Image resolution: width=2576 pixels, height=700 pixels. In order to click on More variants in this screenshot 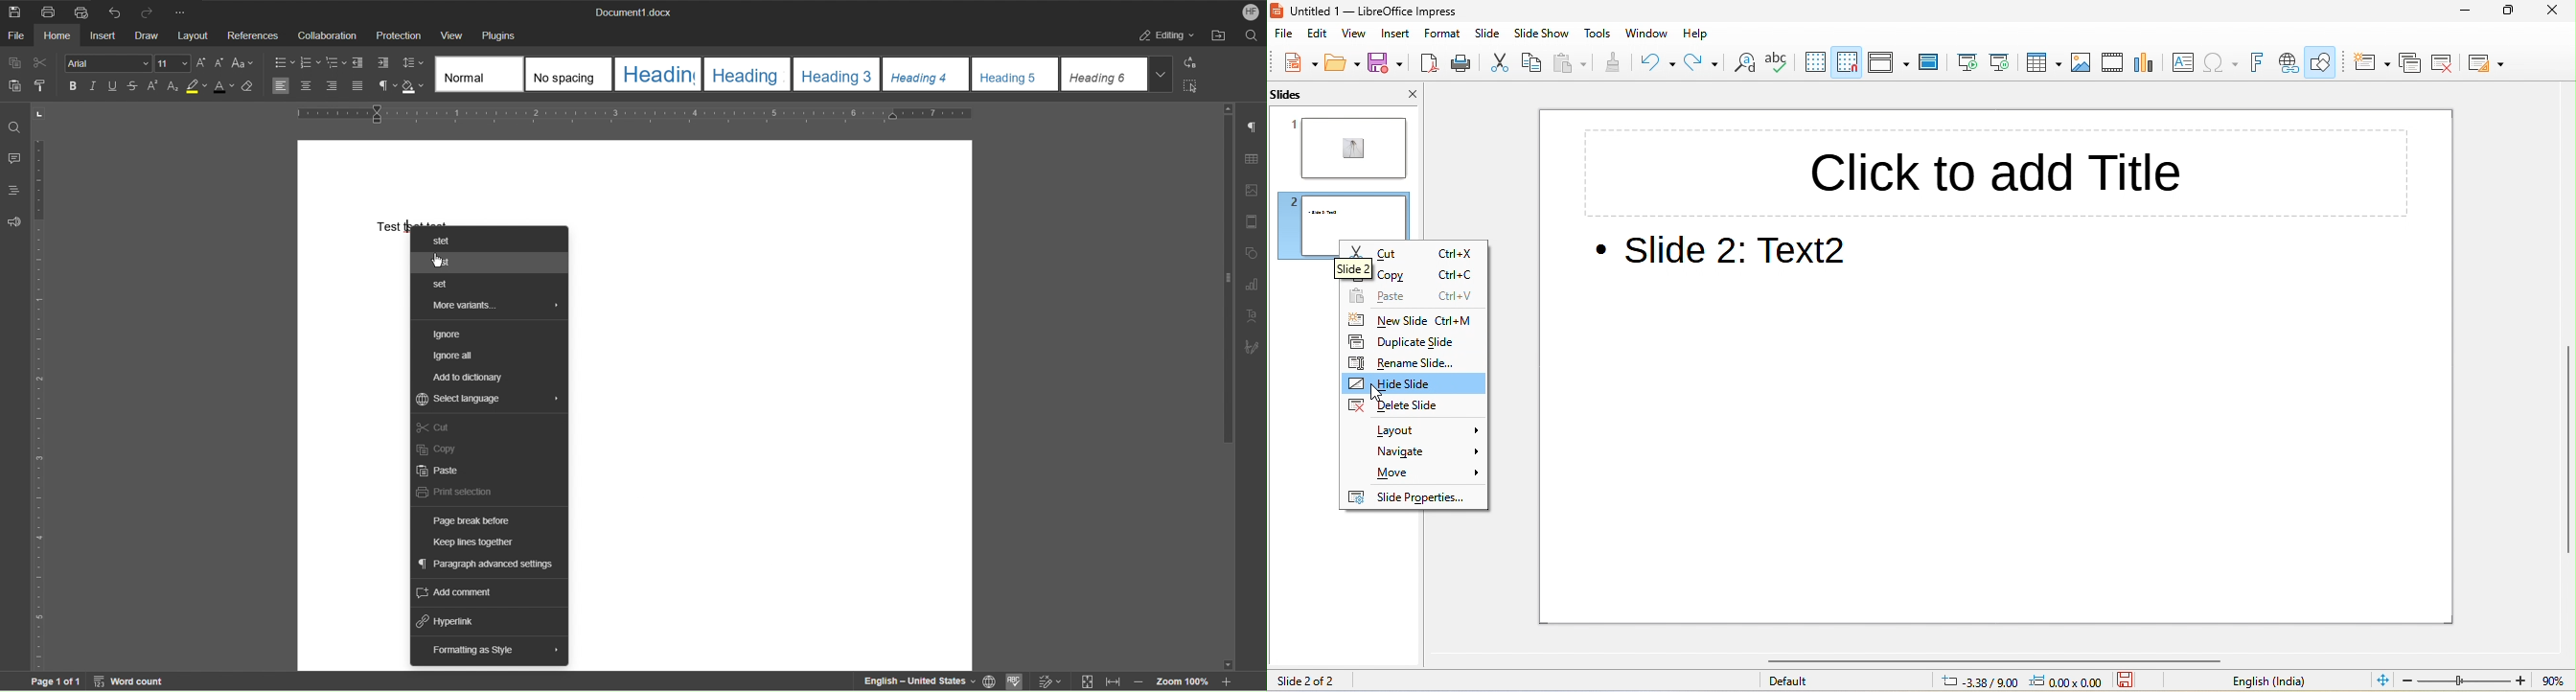, I will do `click(457, 306)`.